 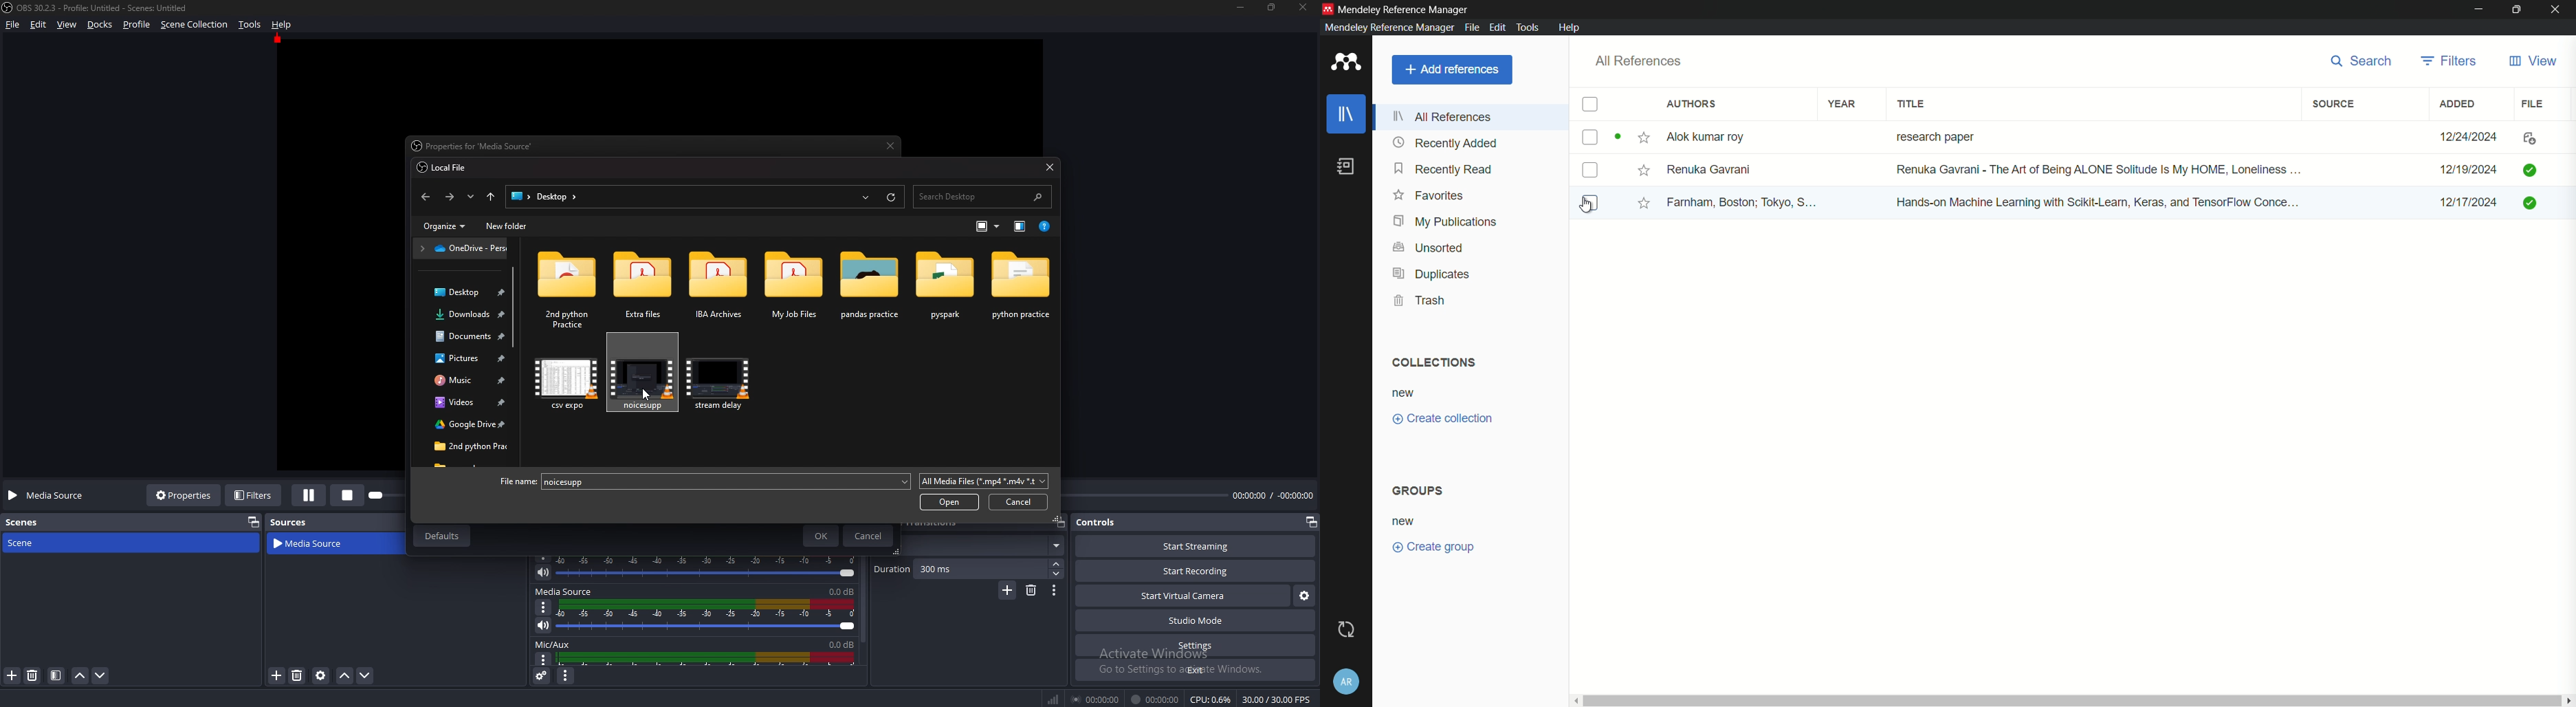 I want to click on refresh, so click(x=891, y=197).